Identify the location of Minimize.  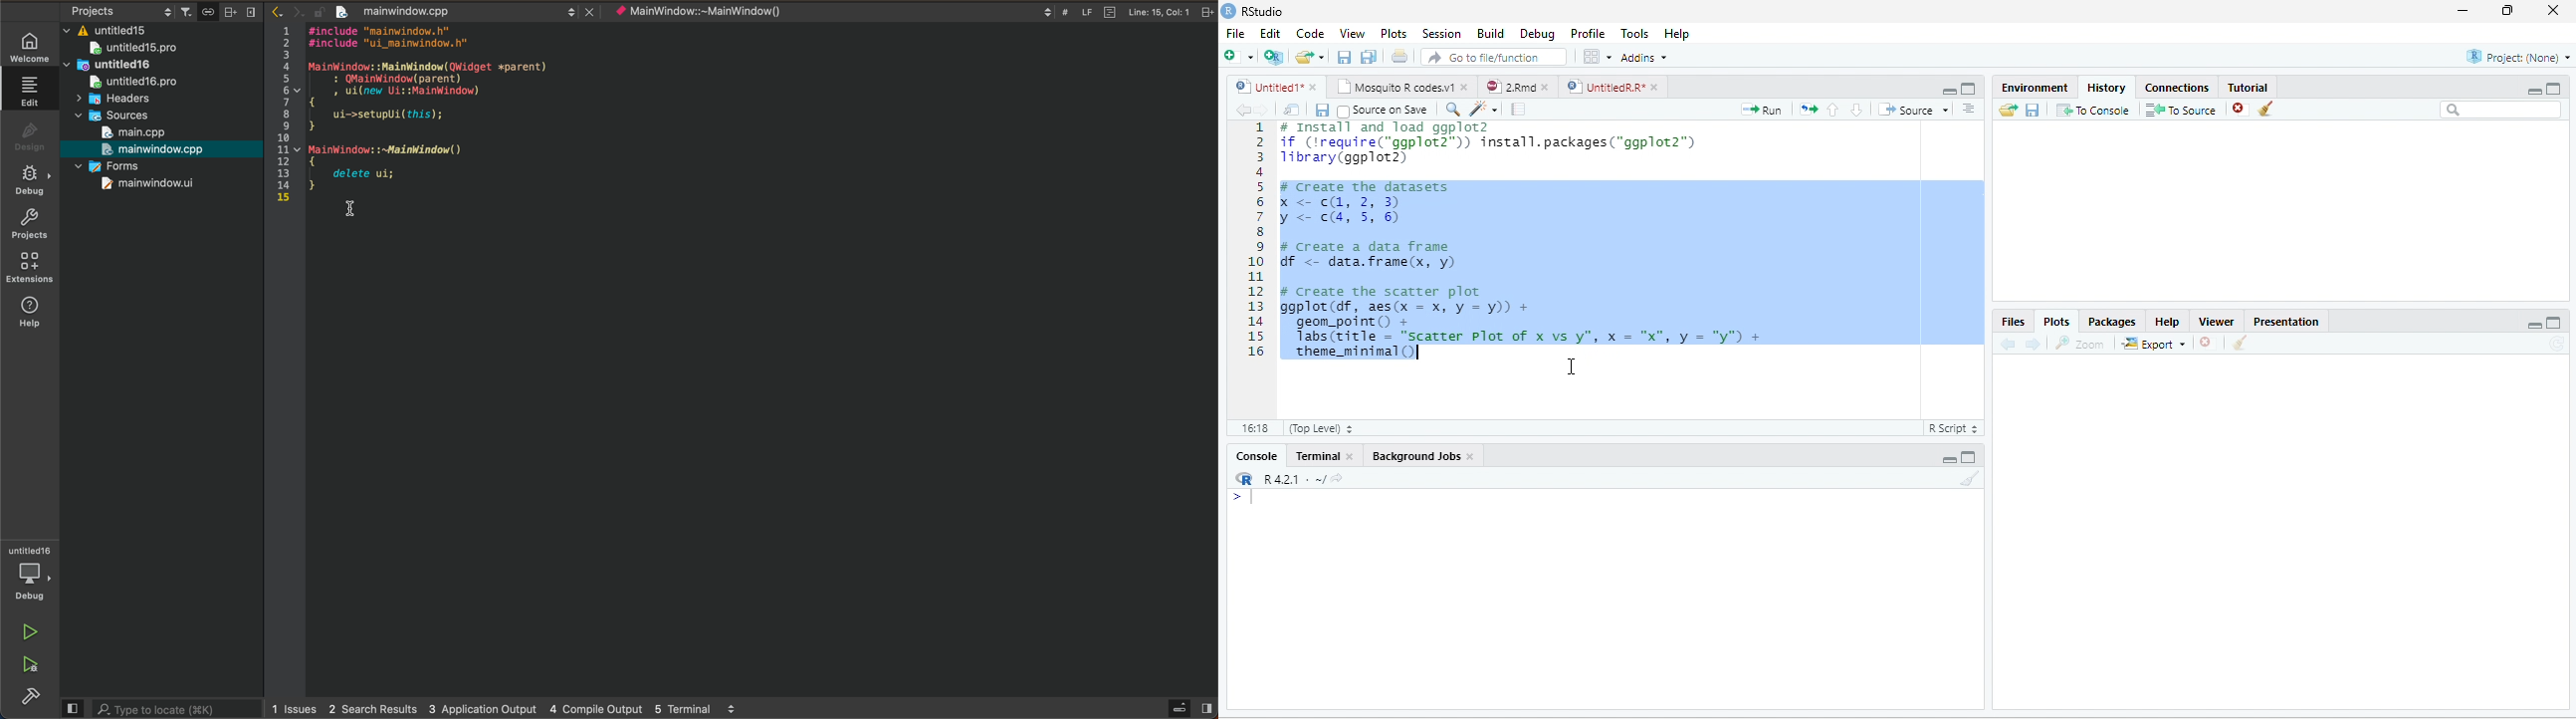
(2534, 91).